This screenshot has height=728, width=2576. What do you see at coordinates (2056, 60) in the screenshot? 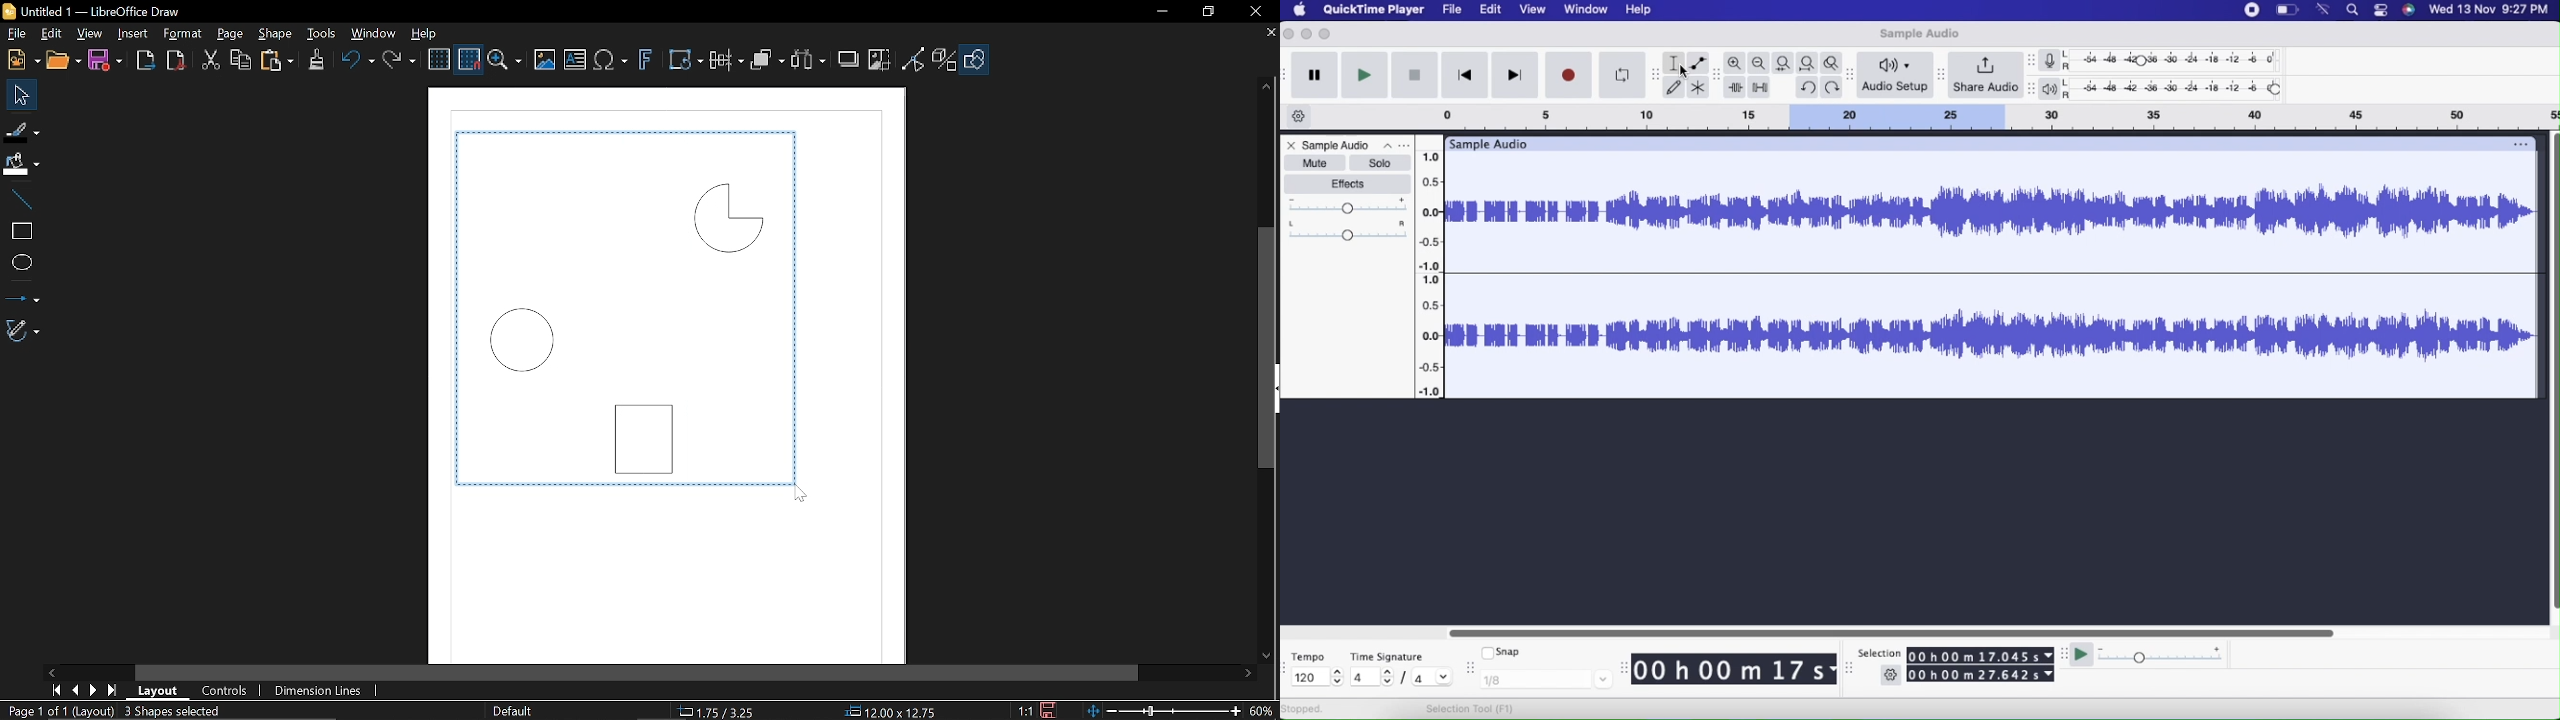
I see `Record Meter` at bounding box center [2056, 60].